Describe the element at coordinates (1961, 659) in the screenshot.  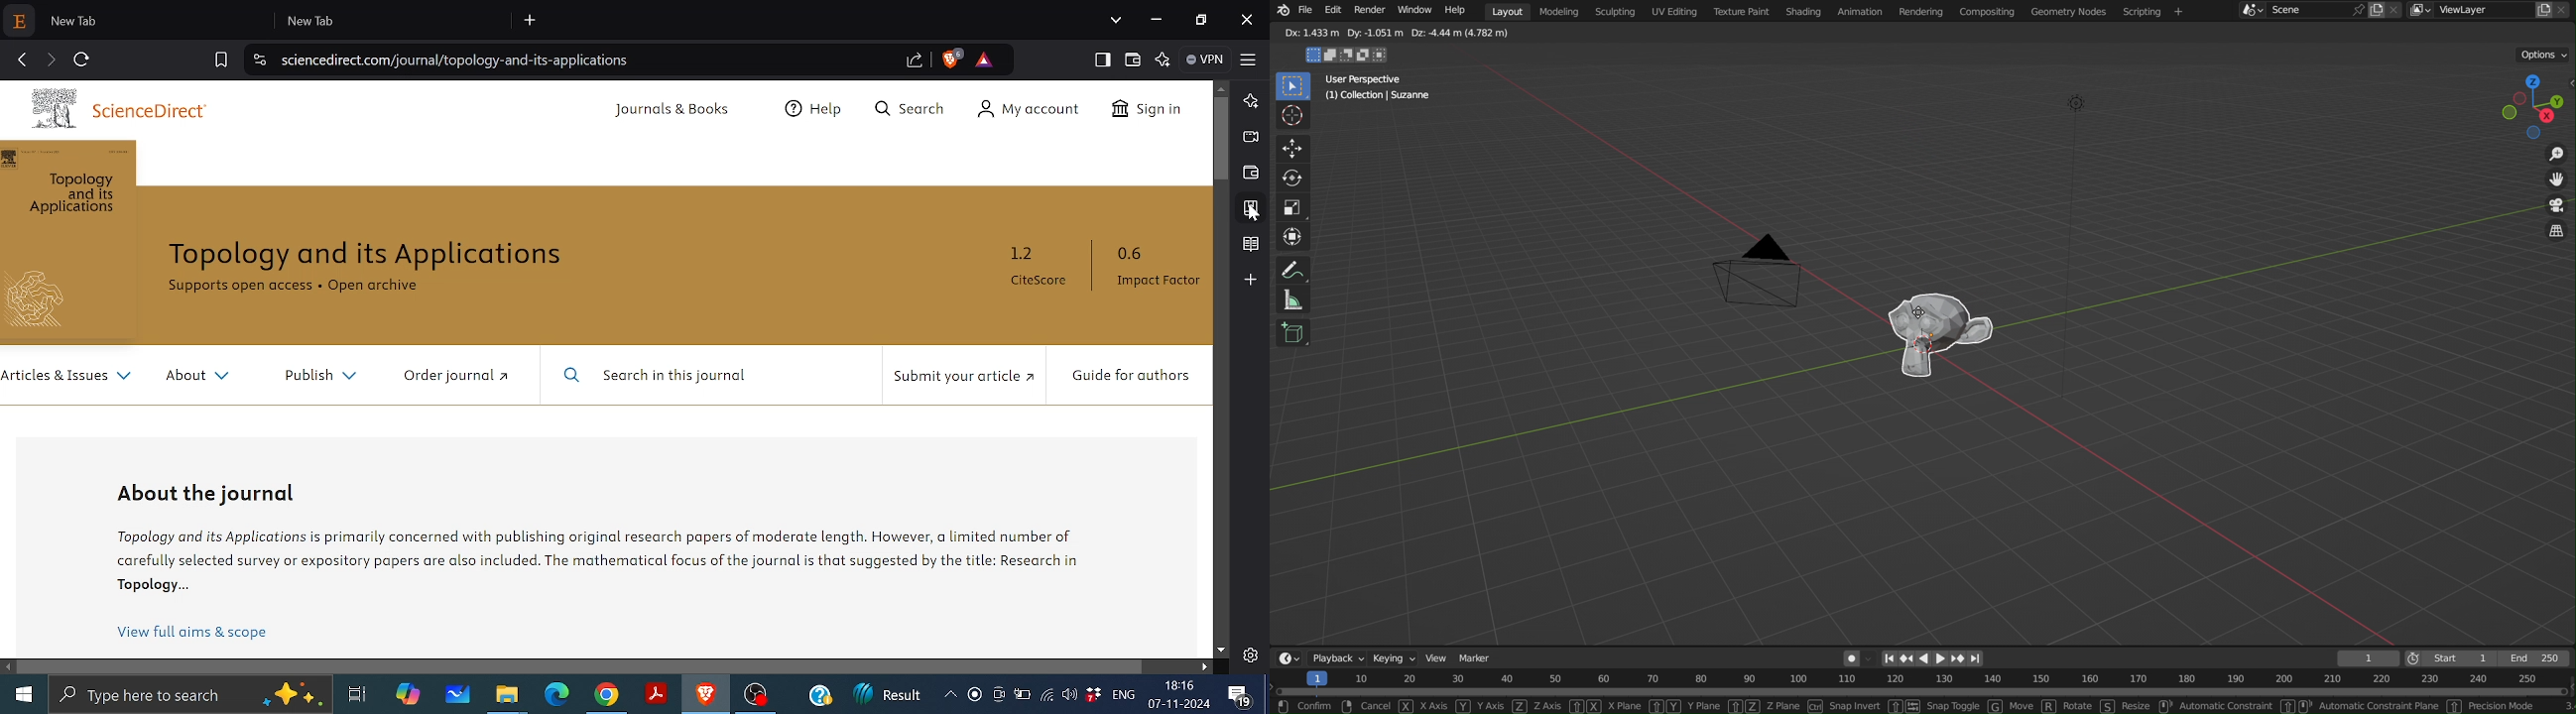
I see `next` at that location.